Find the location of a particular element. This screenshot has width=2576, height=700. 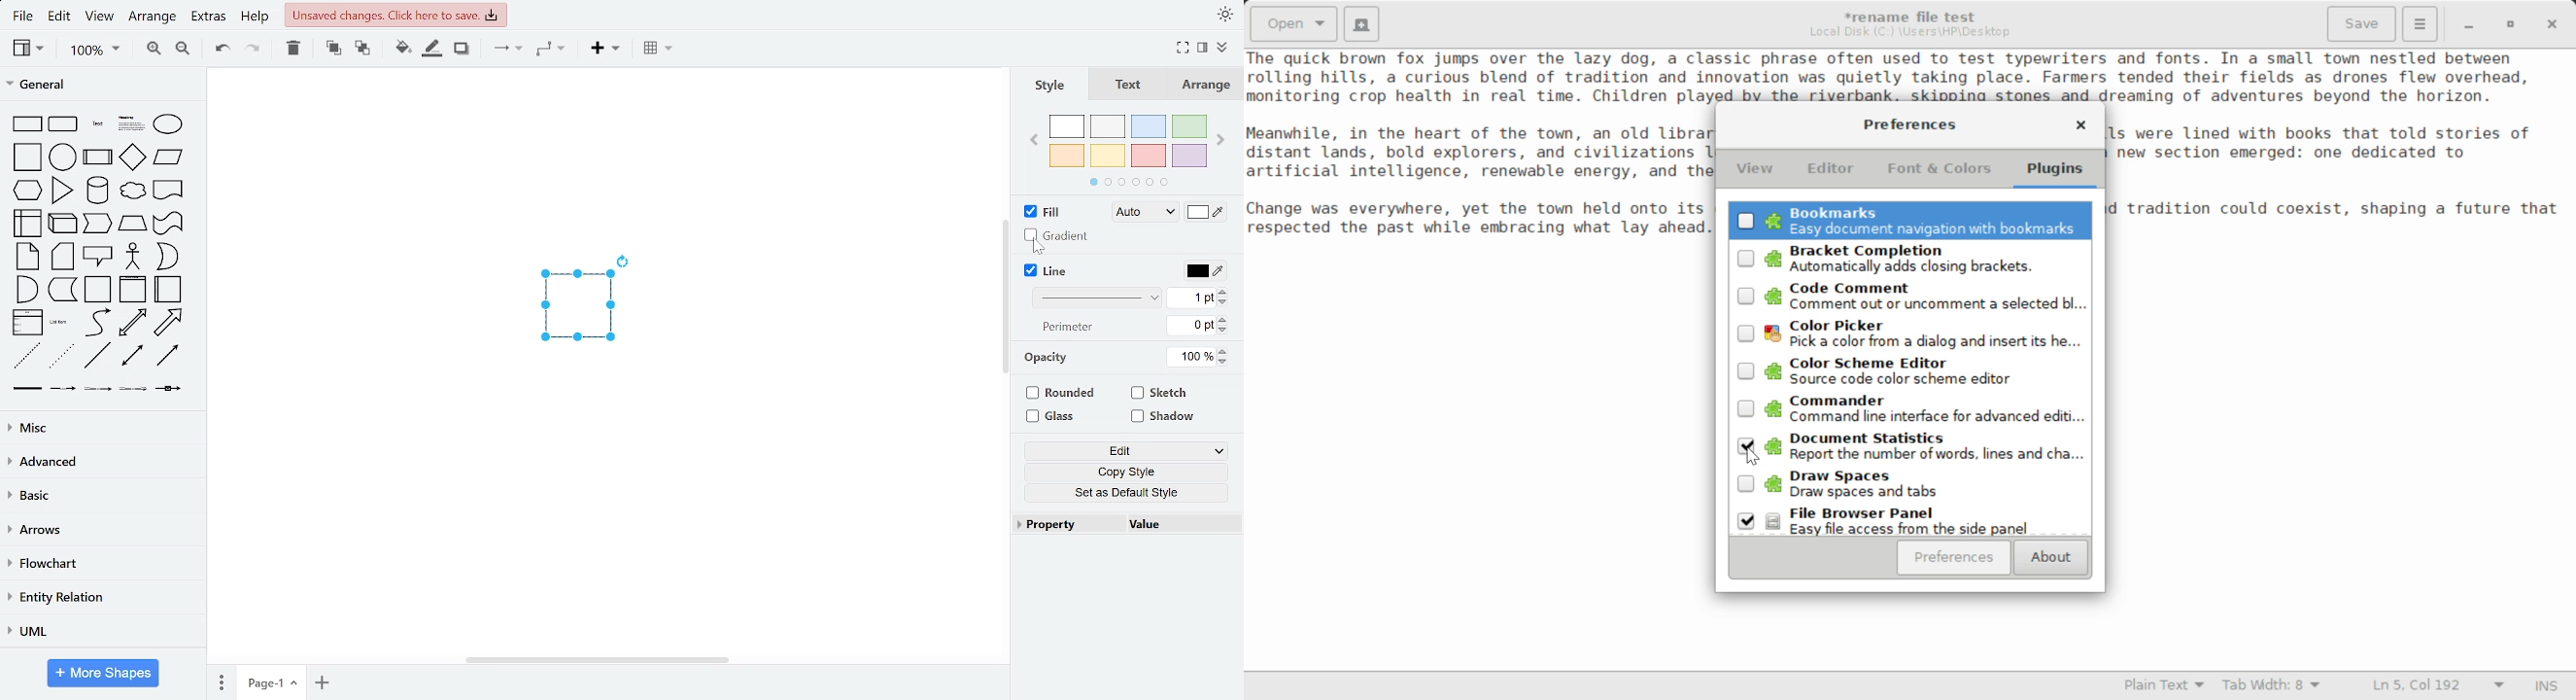

shadow is located at coordinates (1163, 418).